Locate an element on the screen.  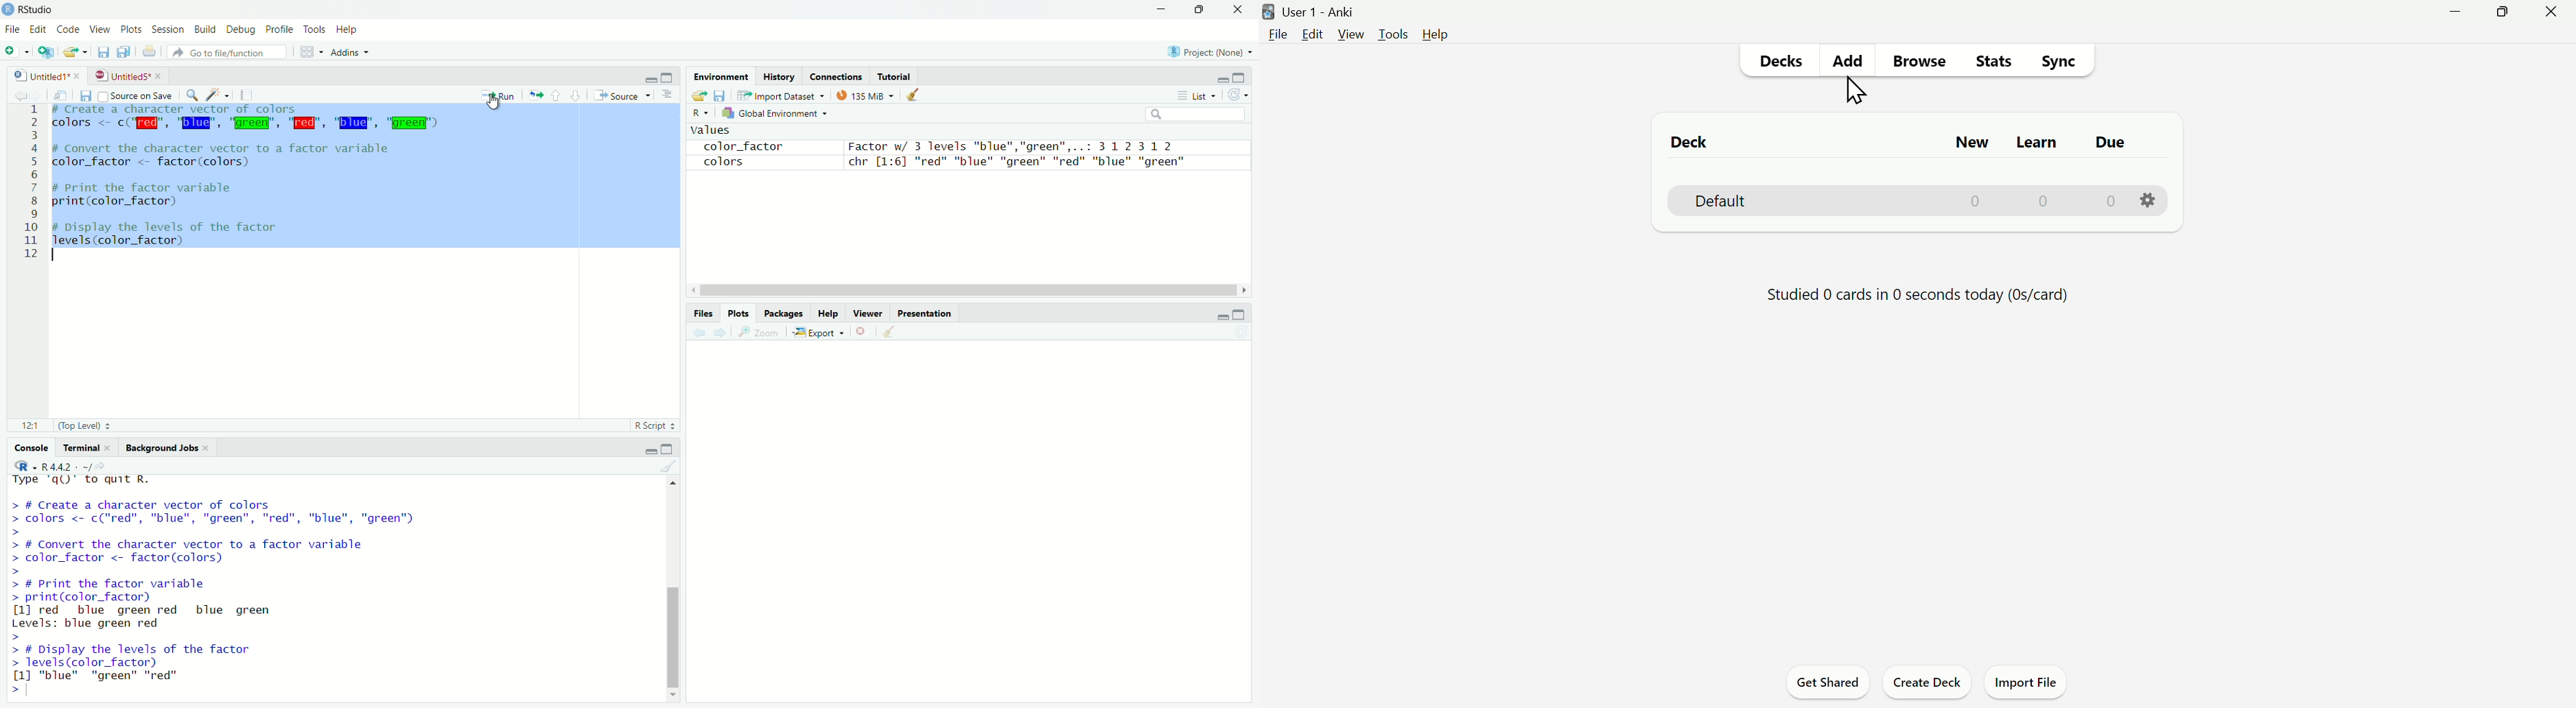
maximize is located at coordinates (1246, 313).